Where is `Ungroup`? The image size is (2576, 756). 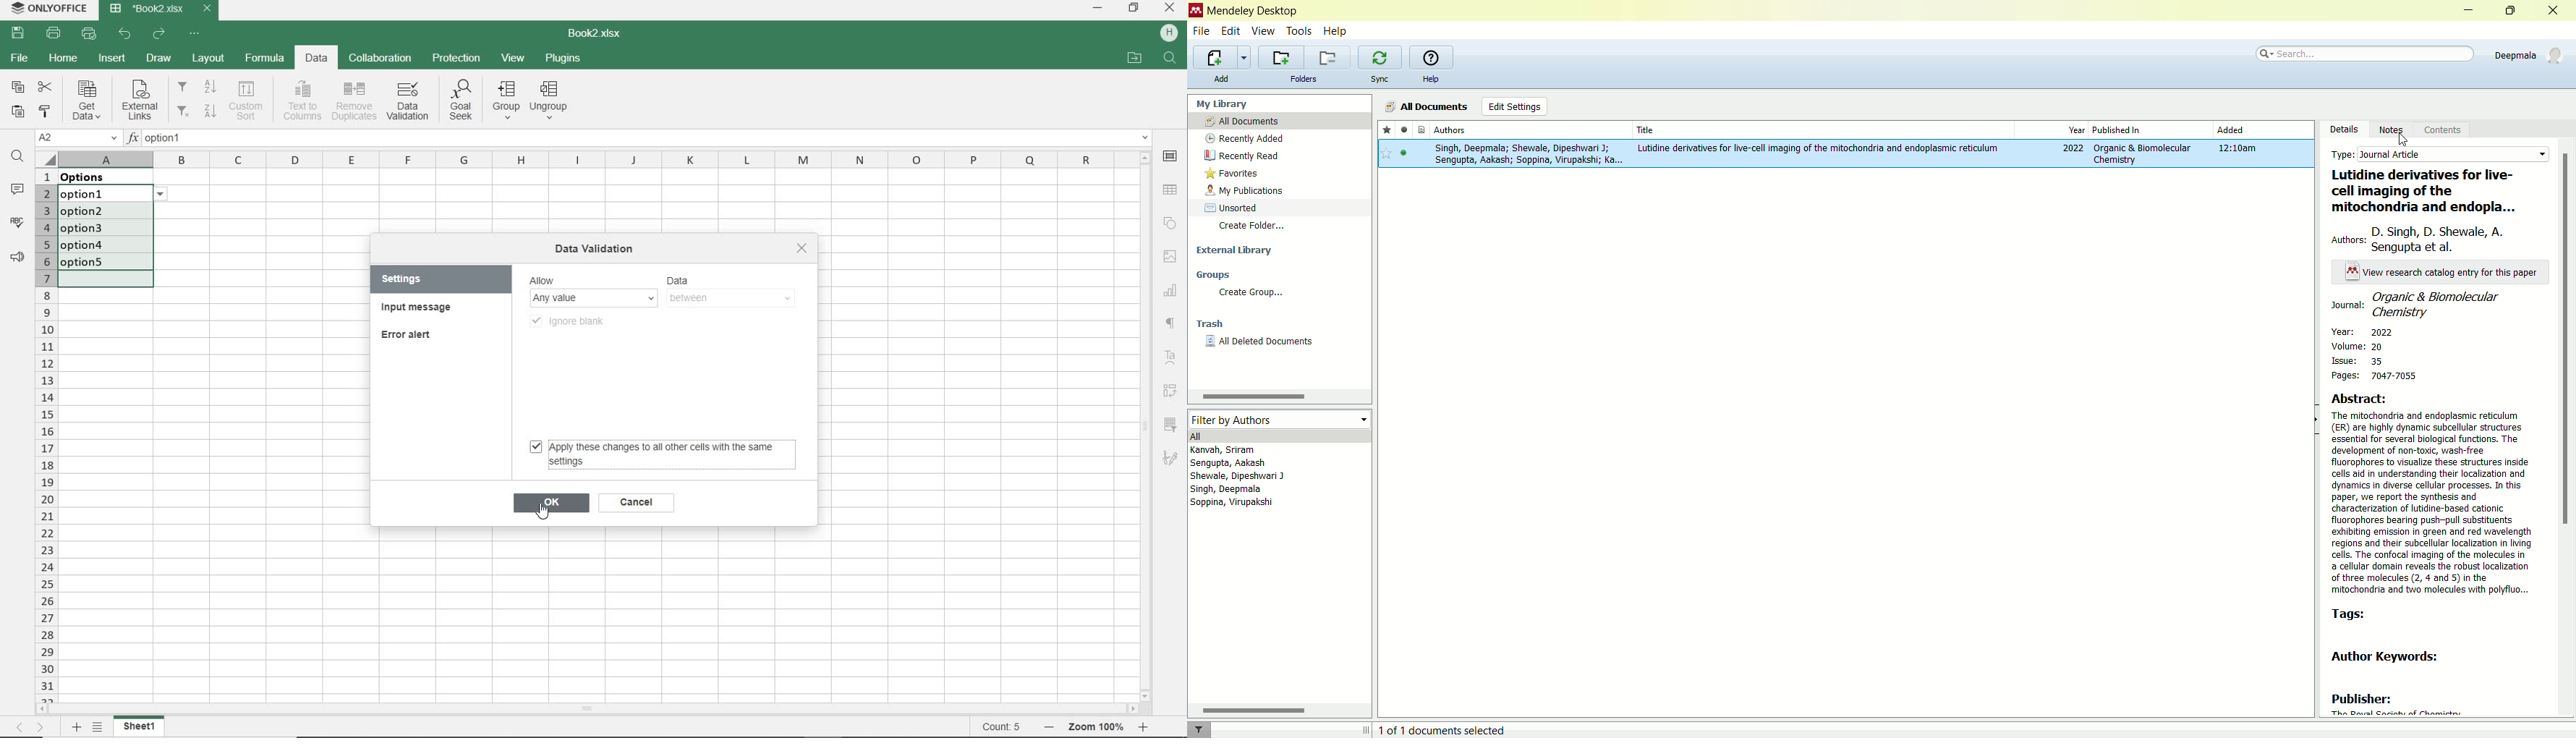
Ungroup is located at coordinates (552, 100).